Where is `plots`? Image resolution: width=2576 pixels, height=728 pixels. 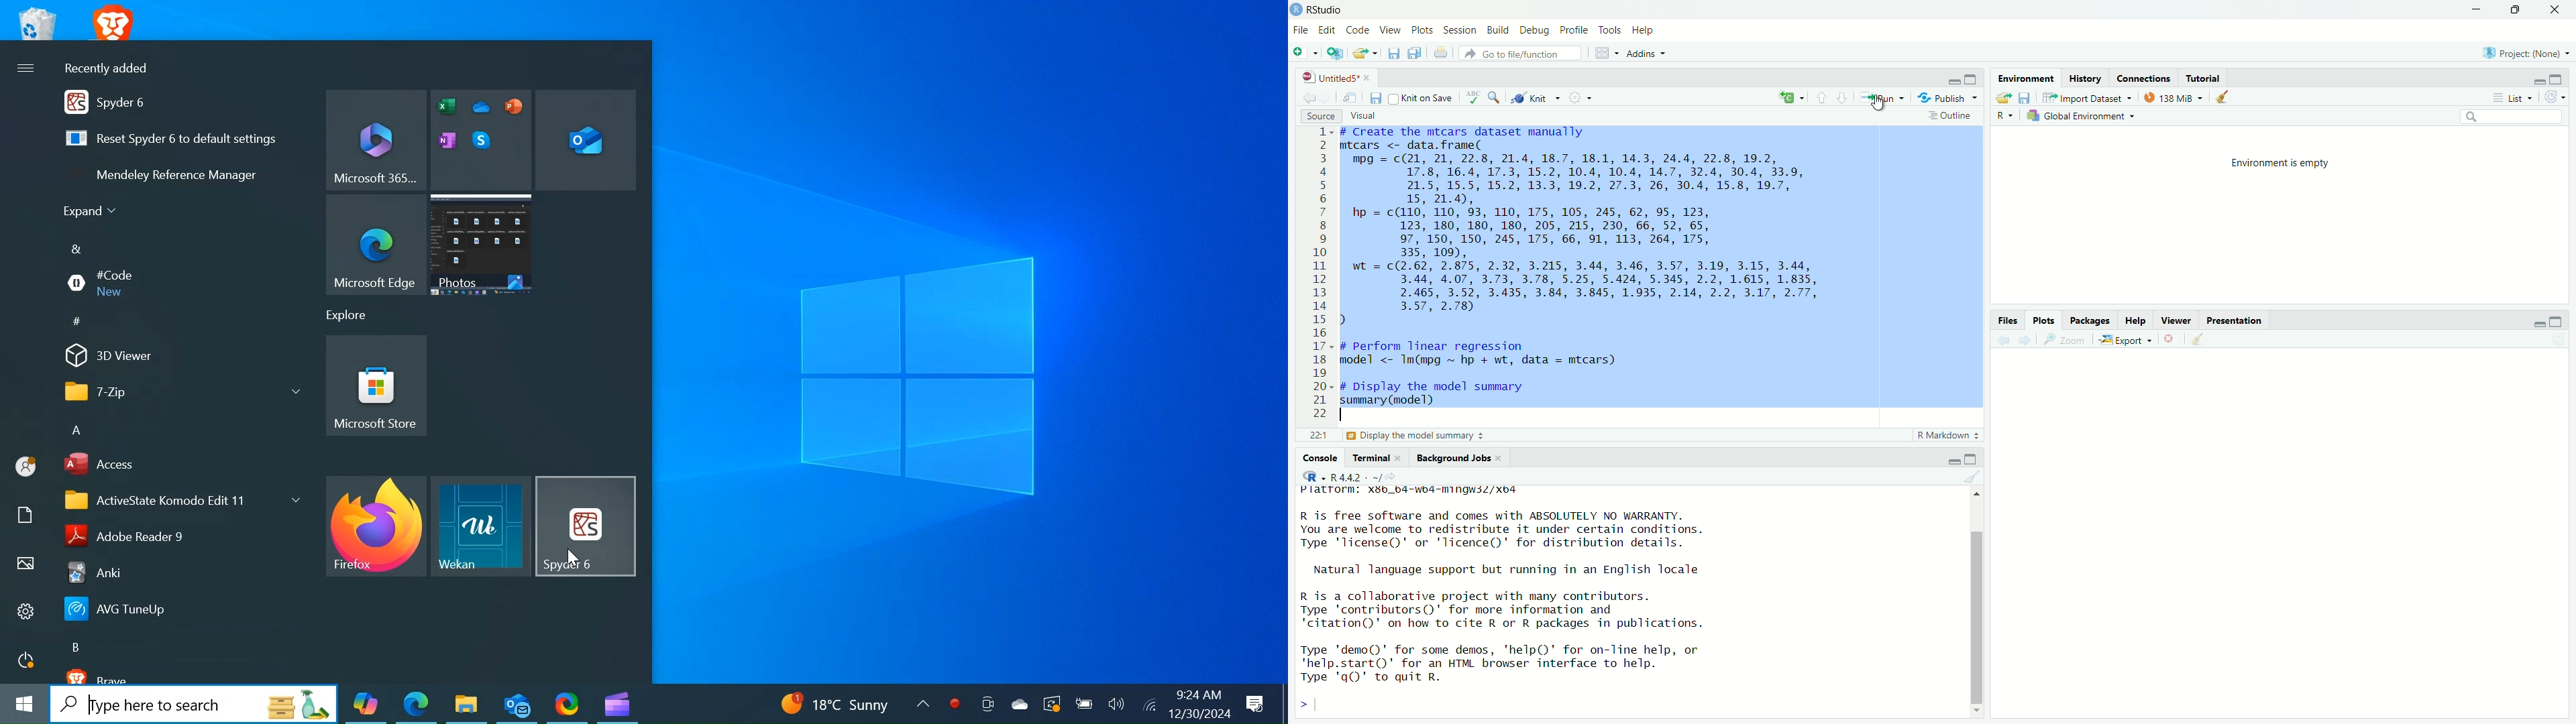 plots is located at coordinates (1422, 30).